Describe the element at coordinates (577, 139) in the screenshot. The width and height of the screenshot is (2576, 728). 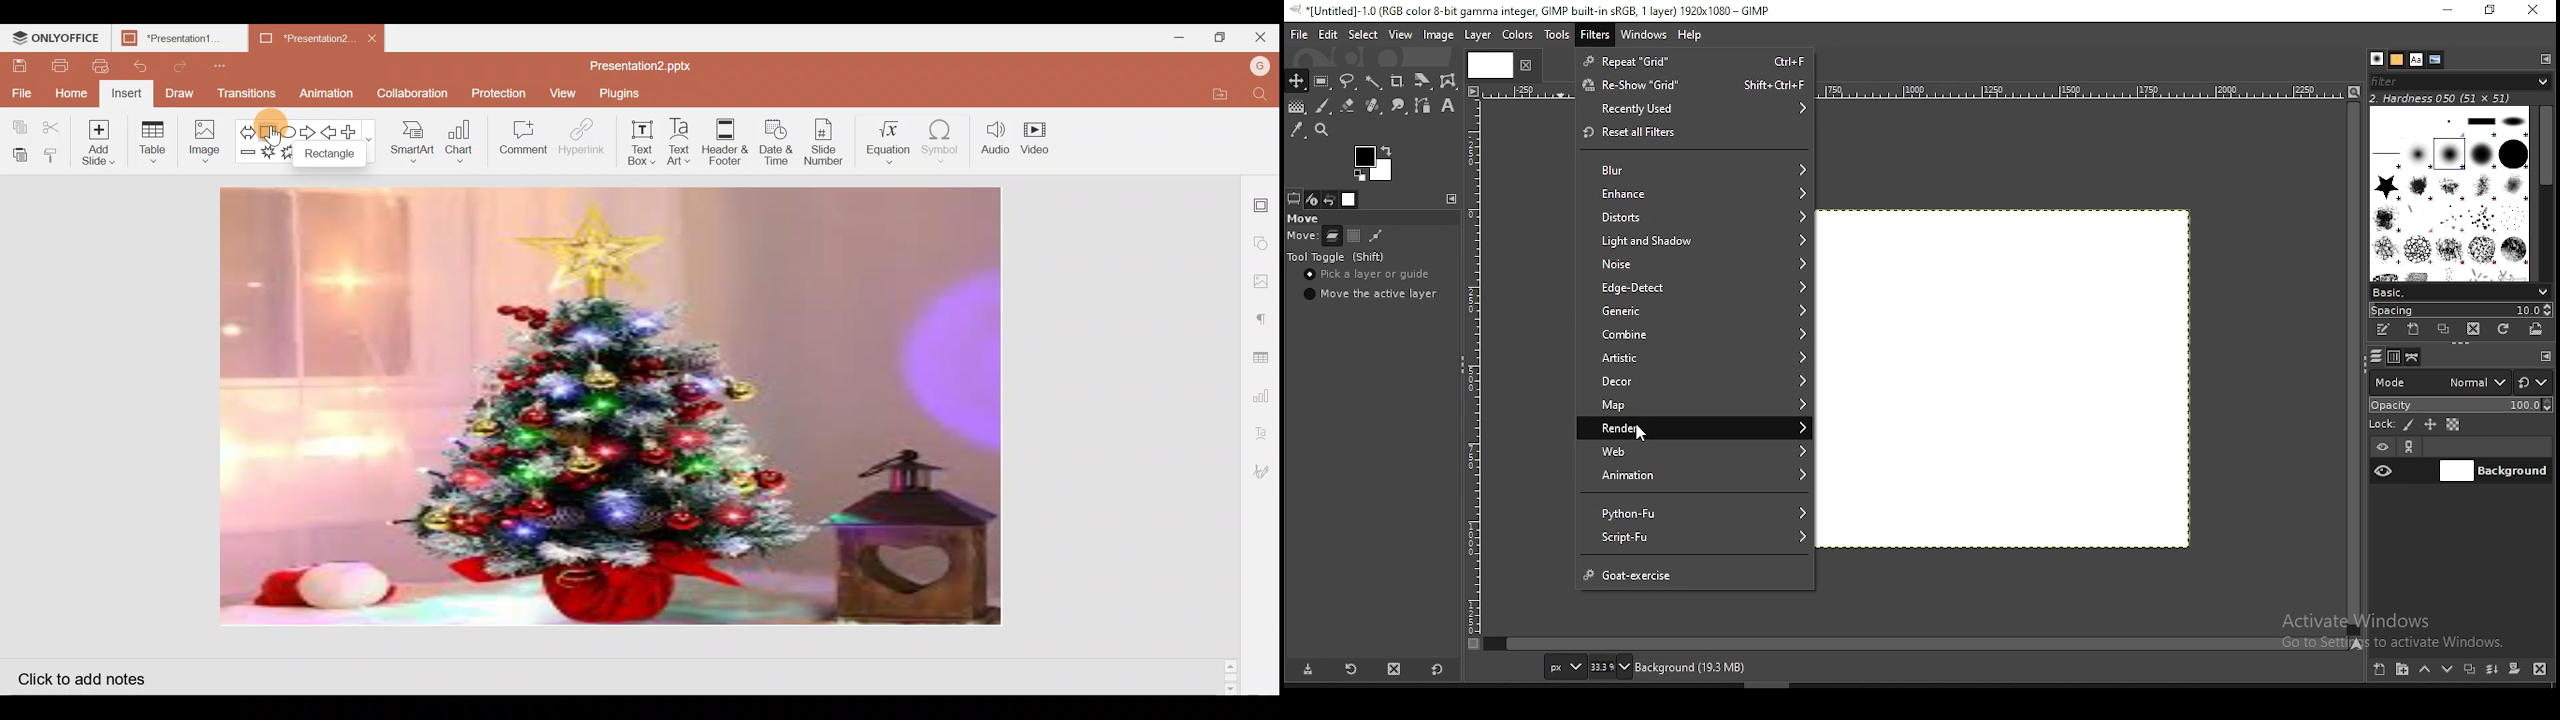
I see `Hyperlink` at that location.